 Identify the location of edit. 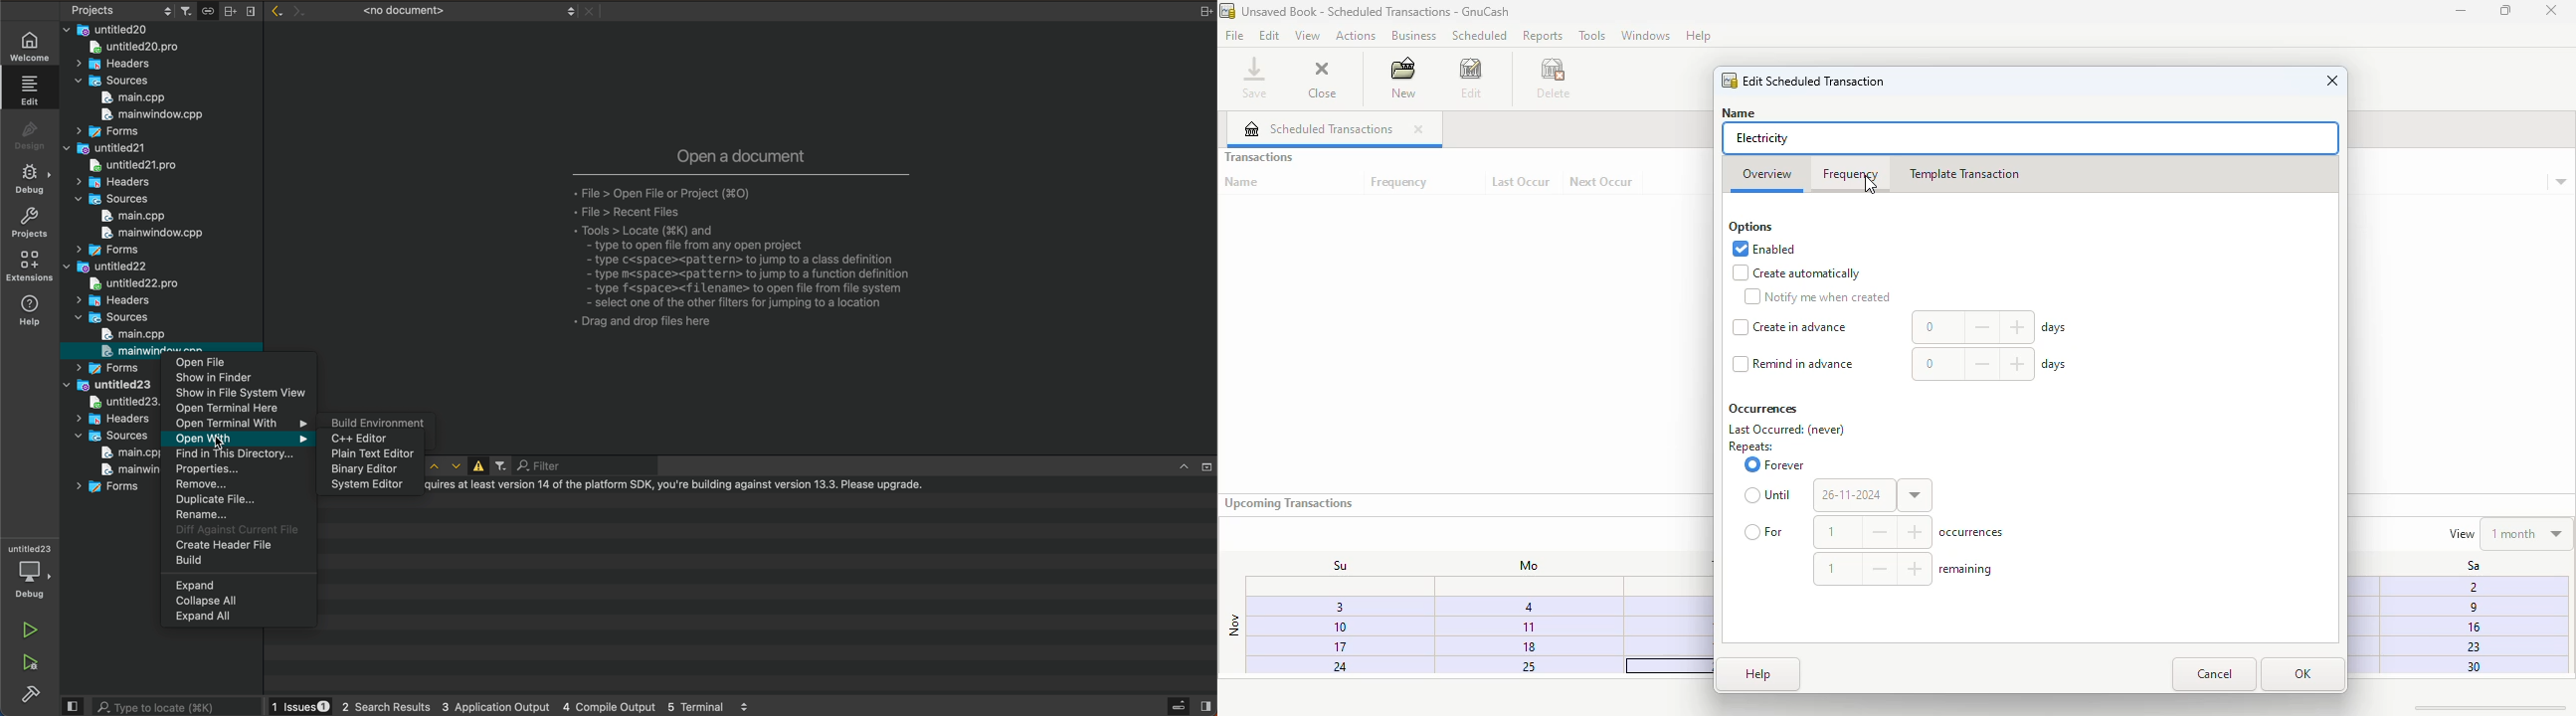
(1472, 78).